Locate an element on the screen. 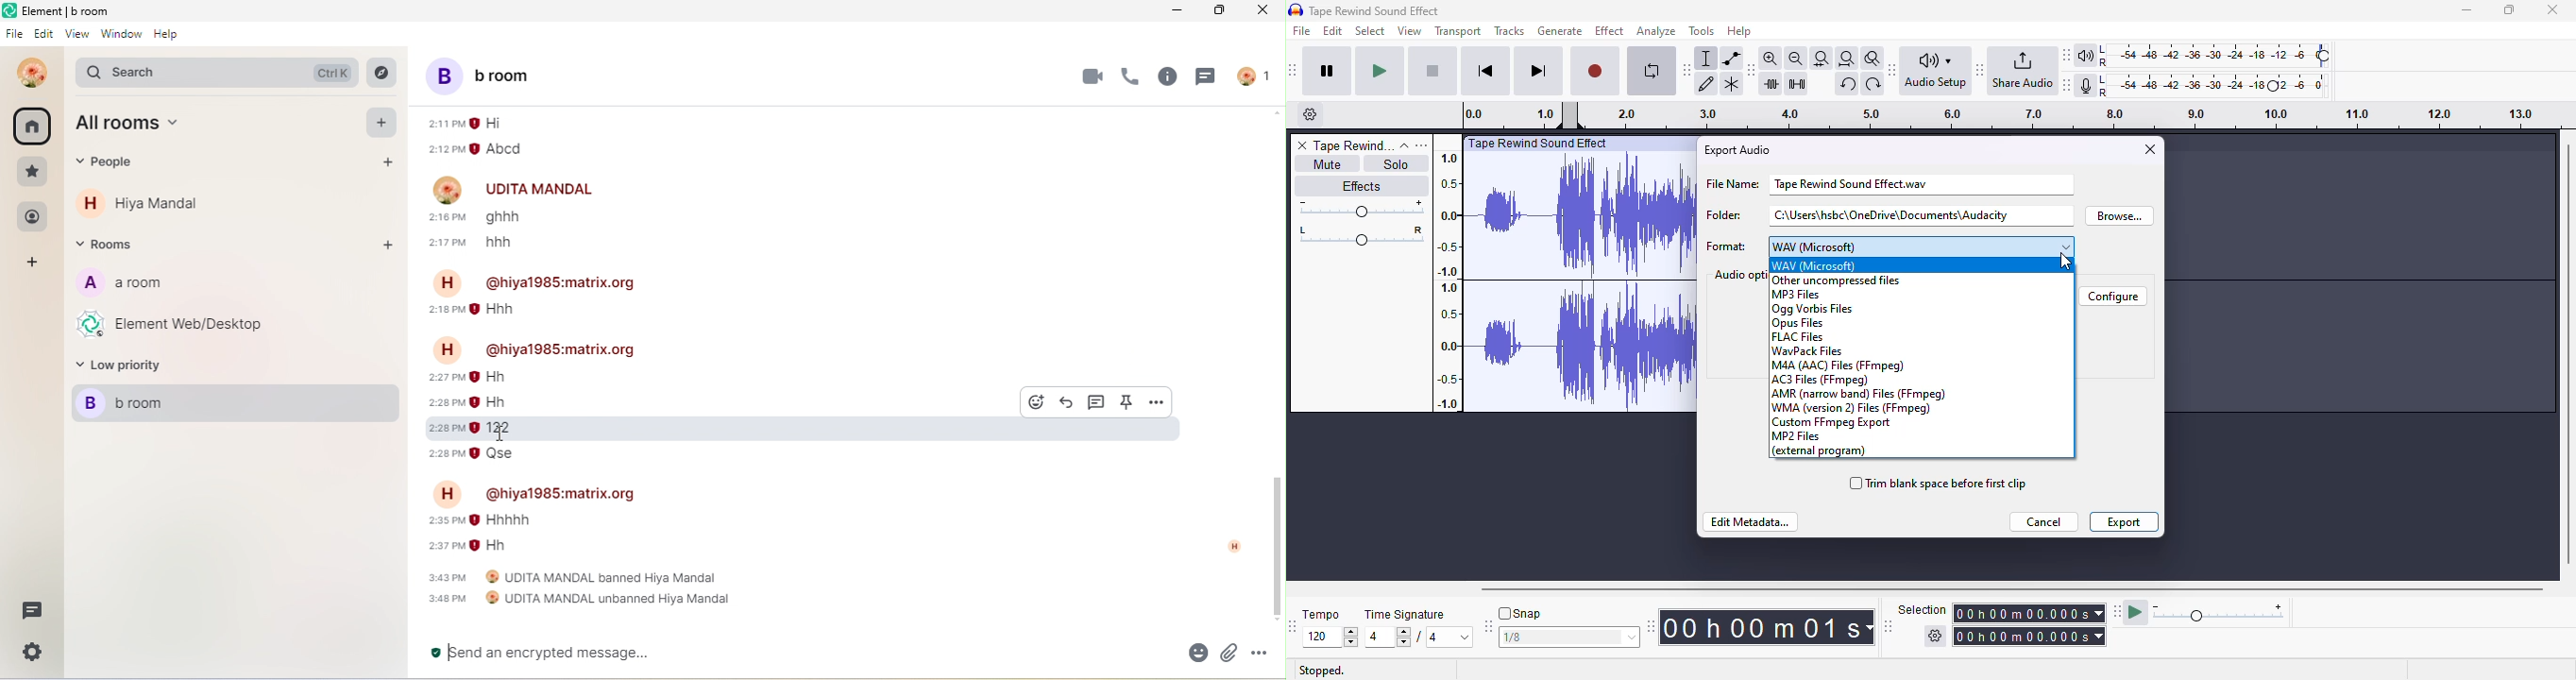 The width and height of the screenshot is (2576, 700). reply is located at coordinates (1067, 402).